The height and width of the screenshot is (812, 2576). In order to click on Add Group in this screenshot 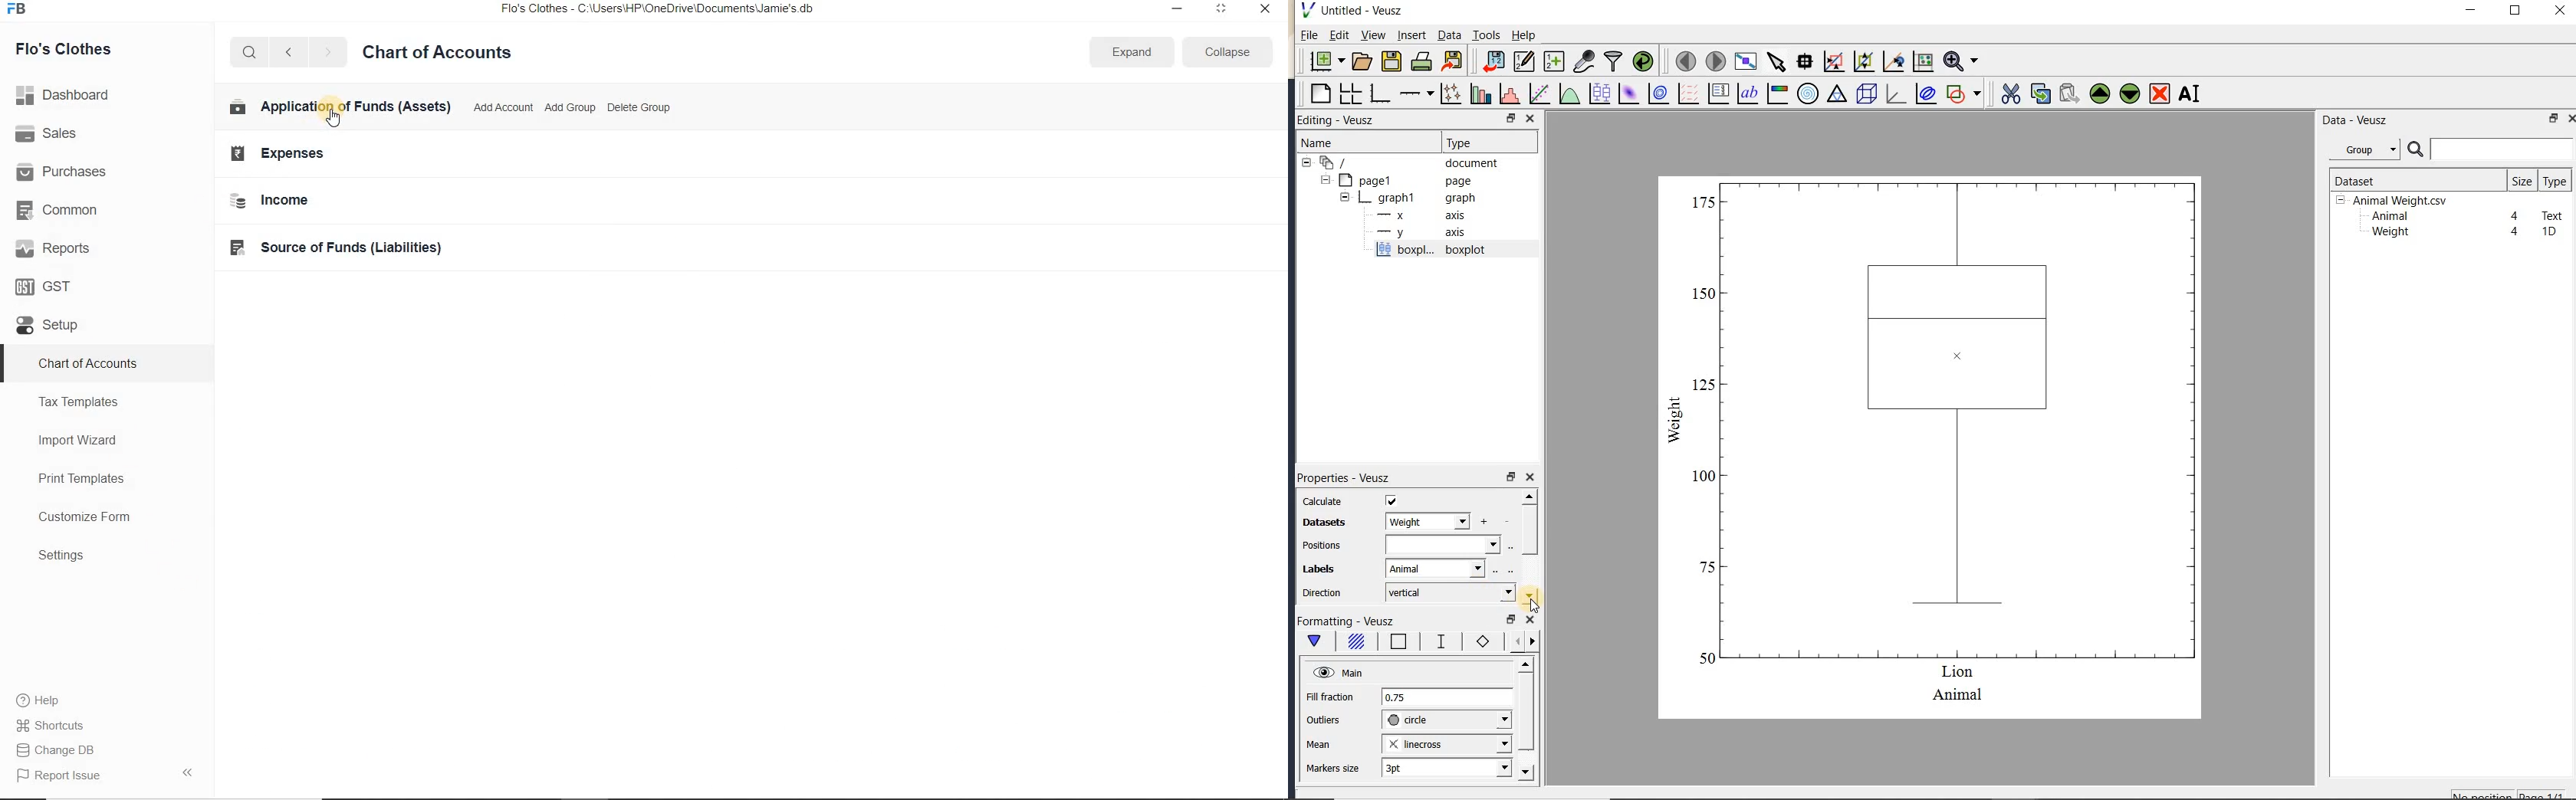, I will do `click(569, 106)`.